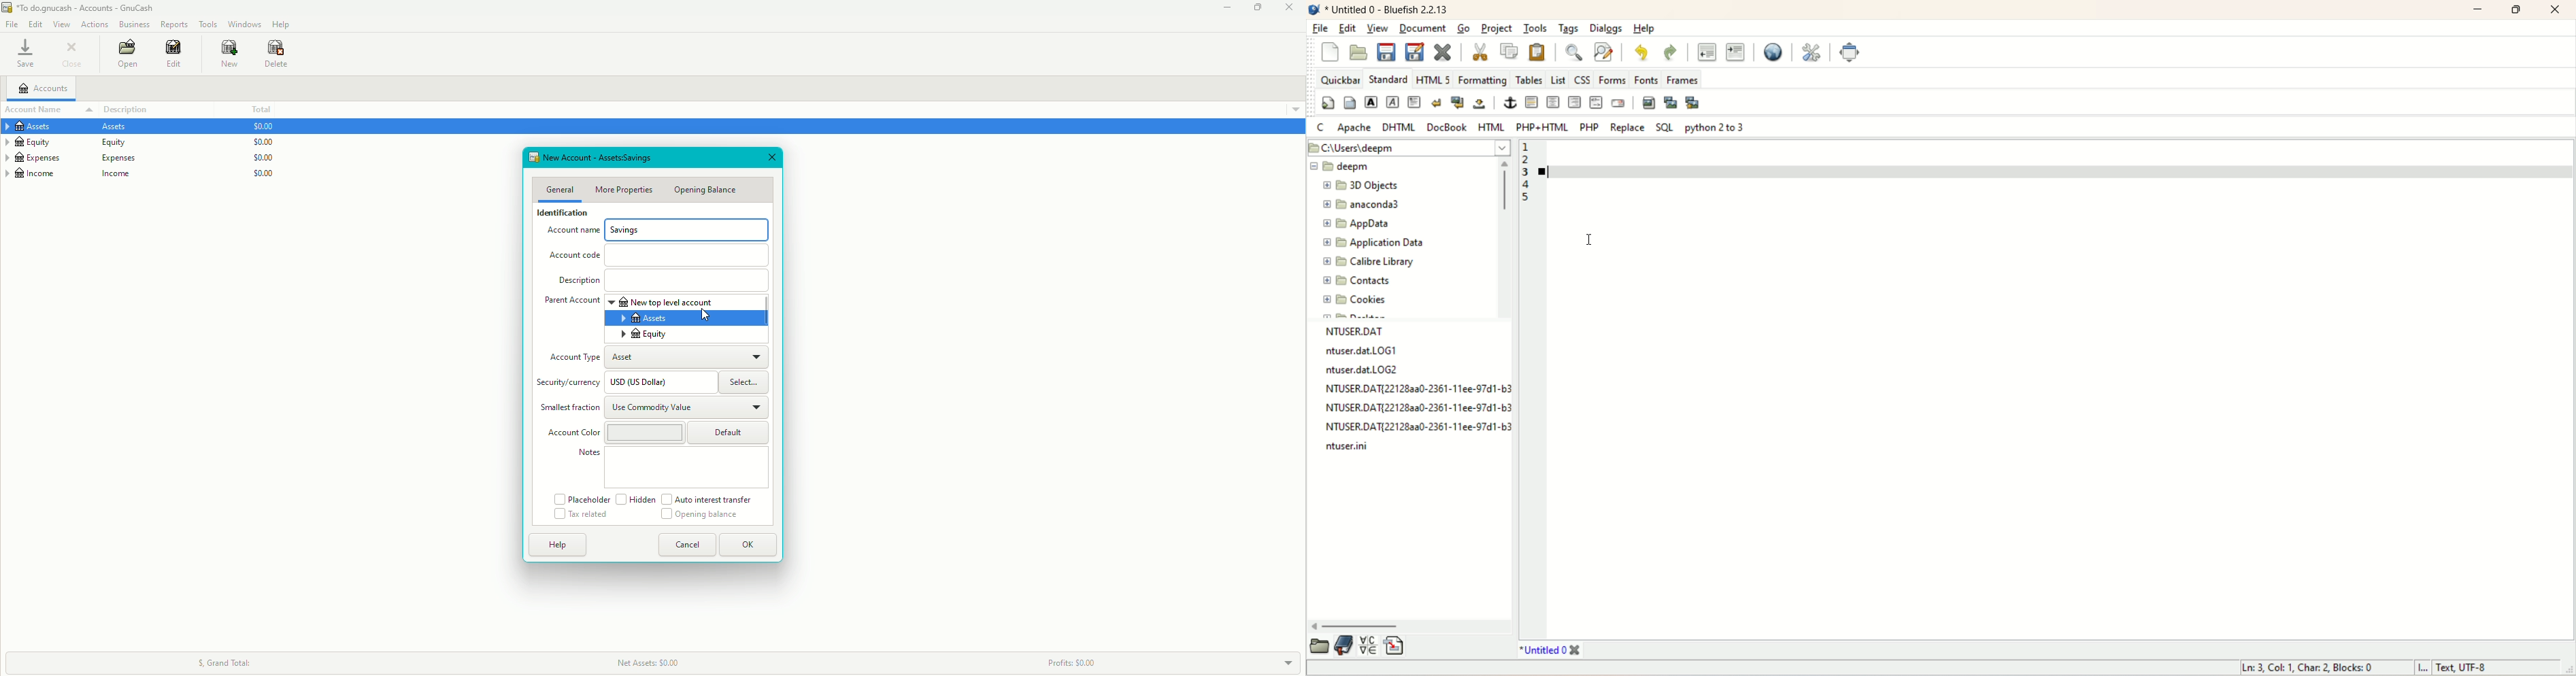 Image resolution: width=2576 pixels, height=700 pixels. Describe the element at coordinates (1537, 50) in the screenshot. I see `paste` at that location.